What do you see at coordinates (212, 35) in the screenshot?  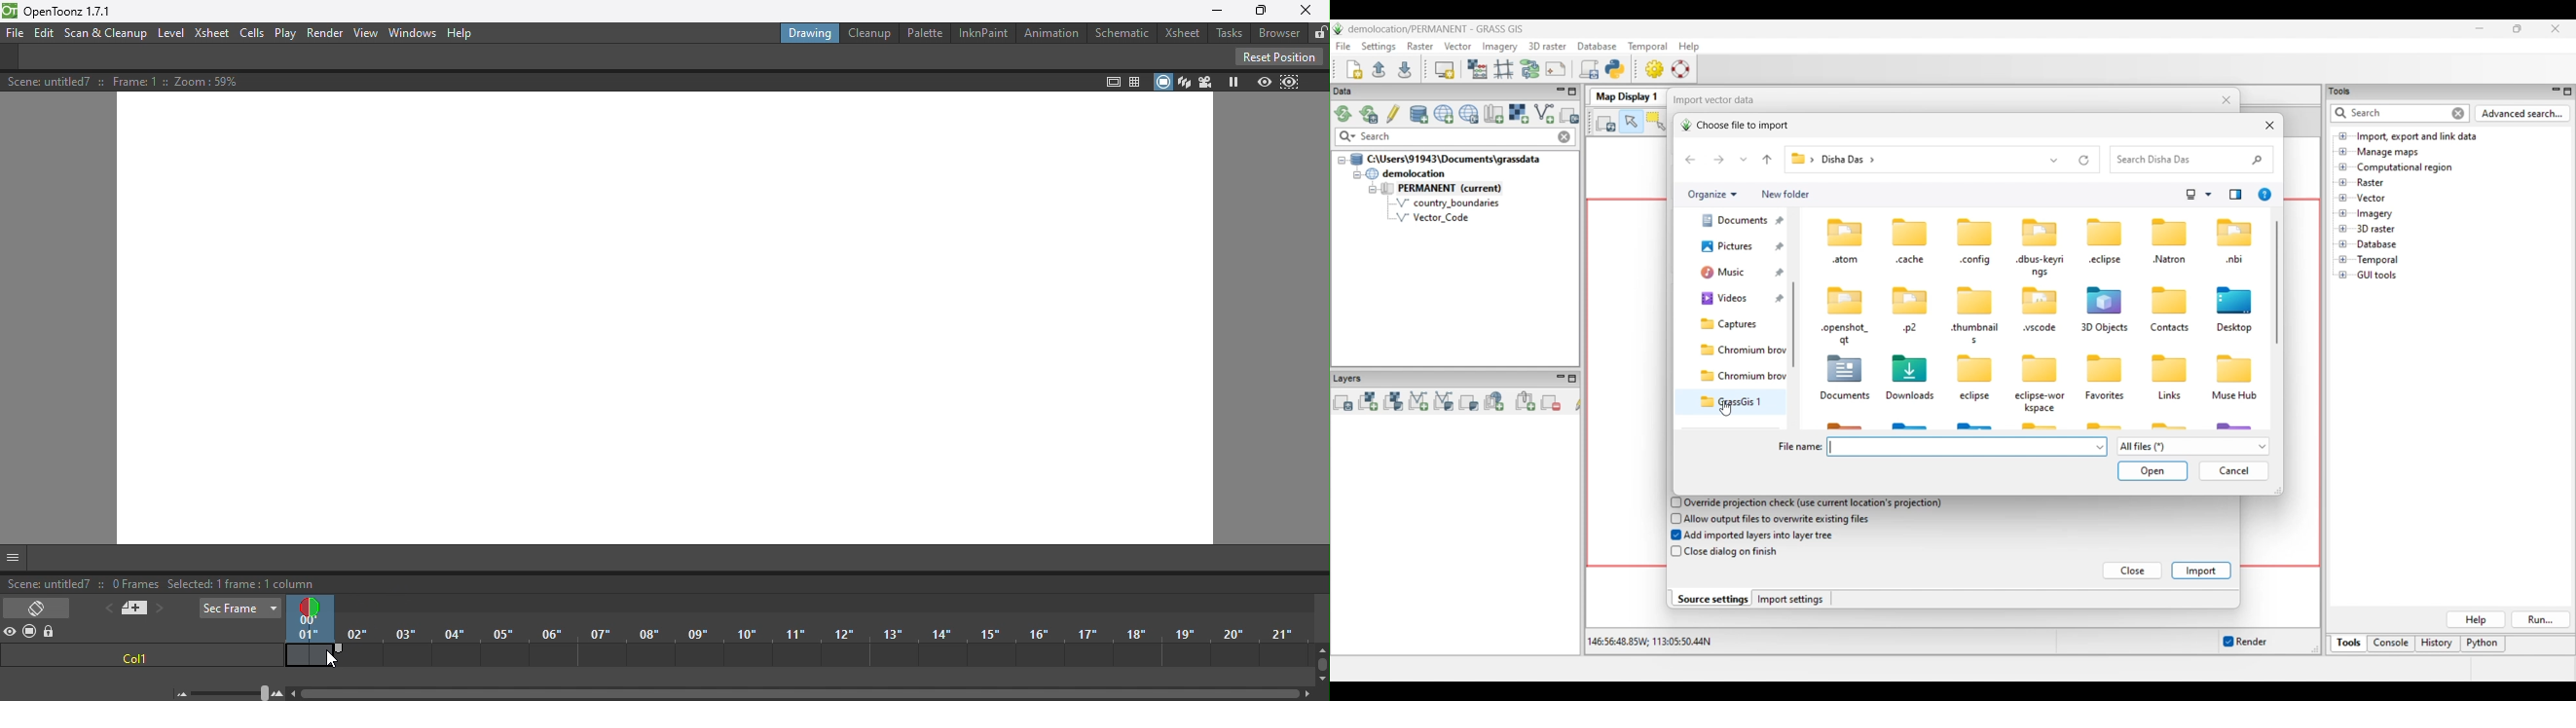 I see `Xsheet` at bounding box center [212, 35].